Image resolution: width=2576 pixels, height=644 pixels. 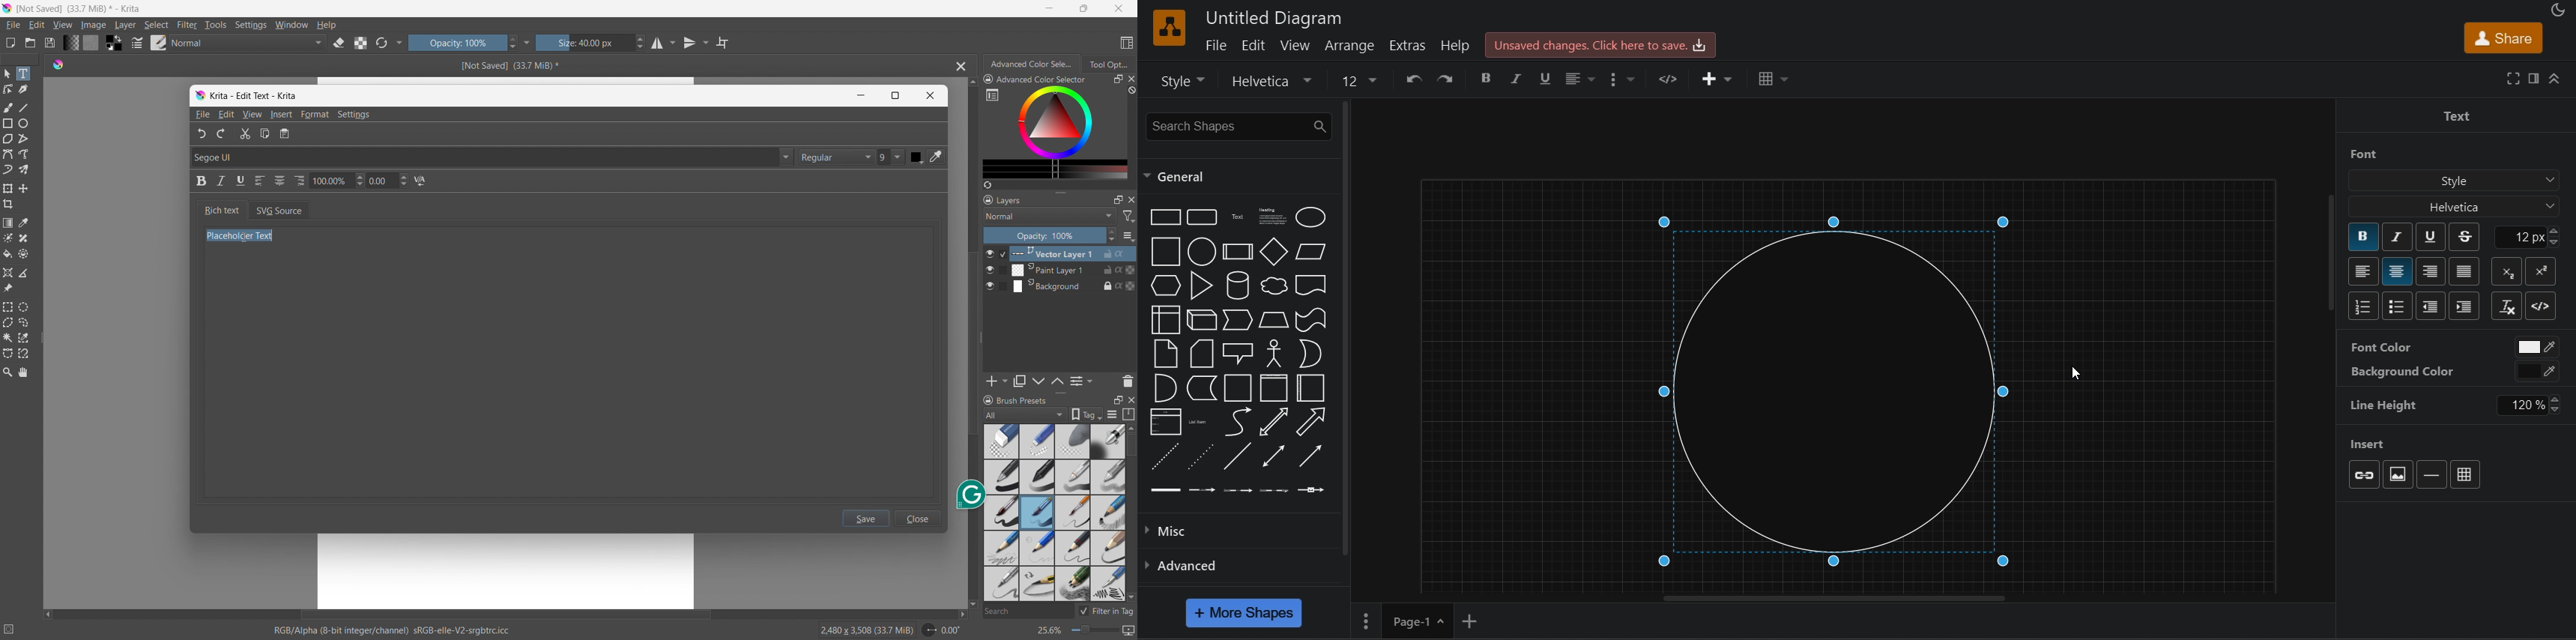 What do you see at coordinates (159, 42) in the screenshot?
I see `brush presets` at bounding box center [159, 42].